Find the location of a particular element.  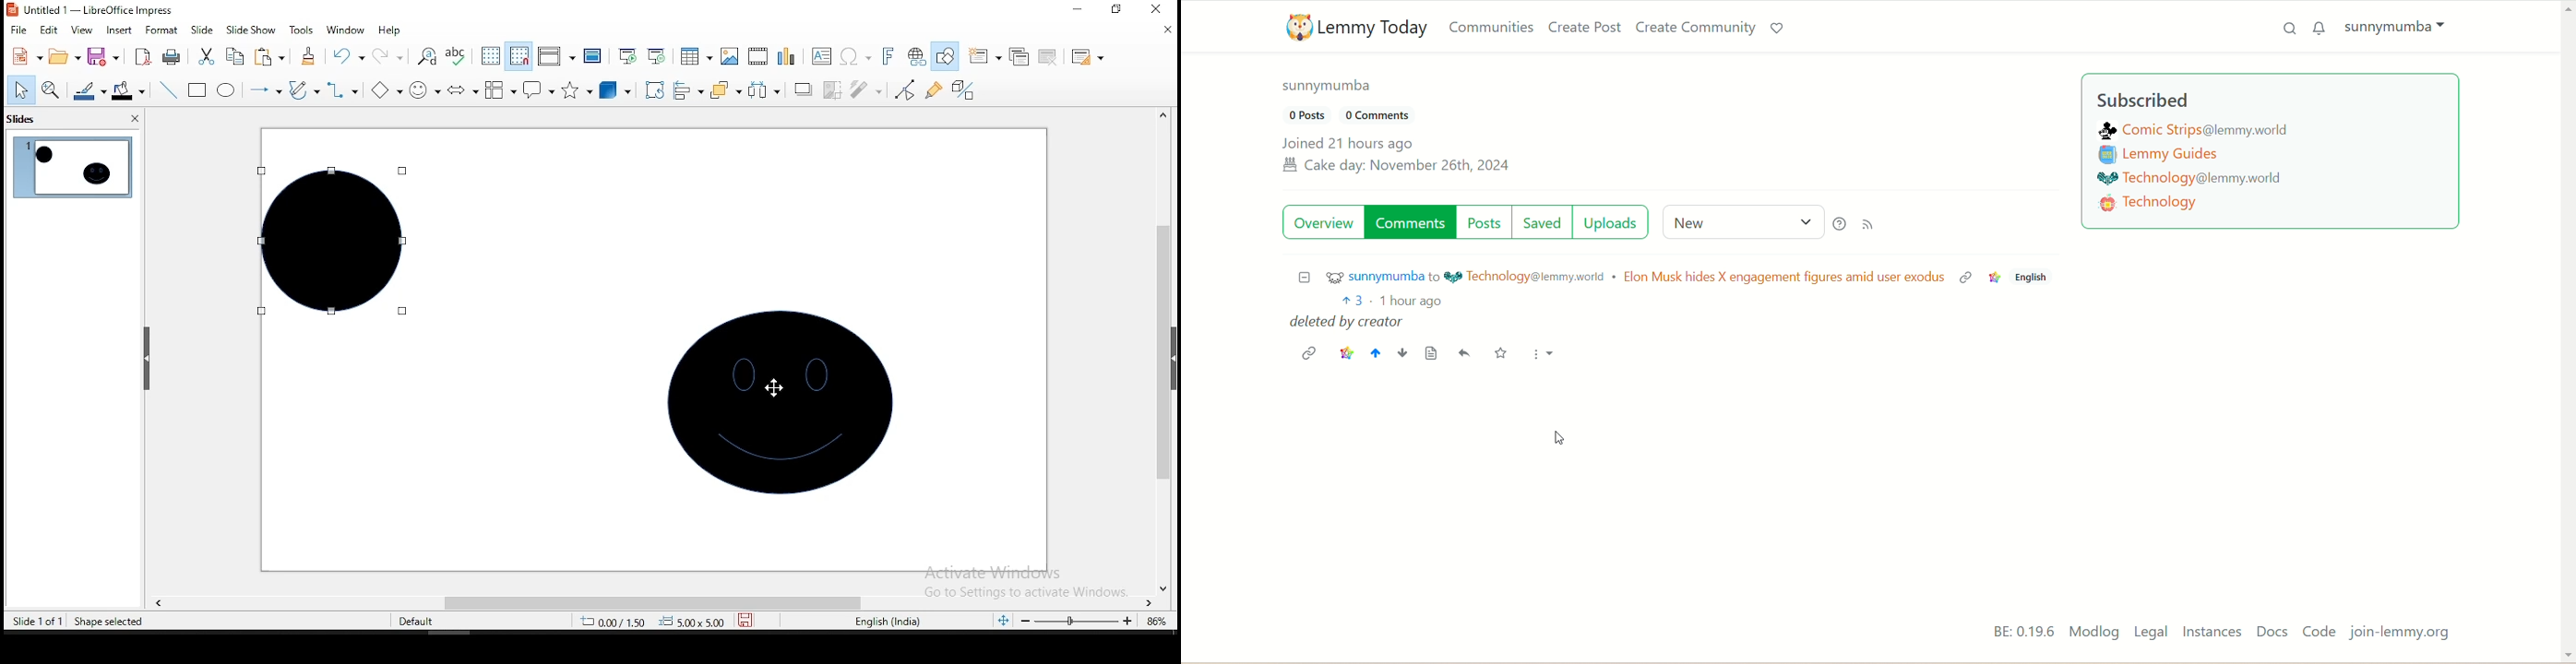

BE: 0.19.6 is located at coordinates (2014, 632).